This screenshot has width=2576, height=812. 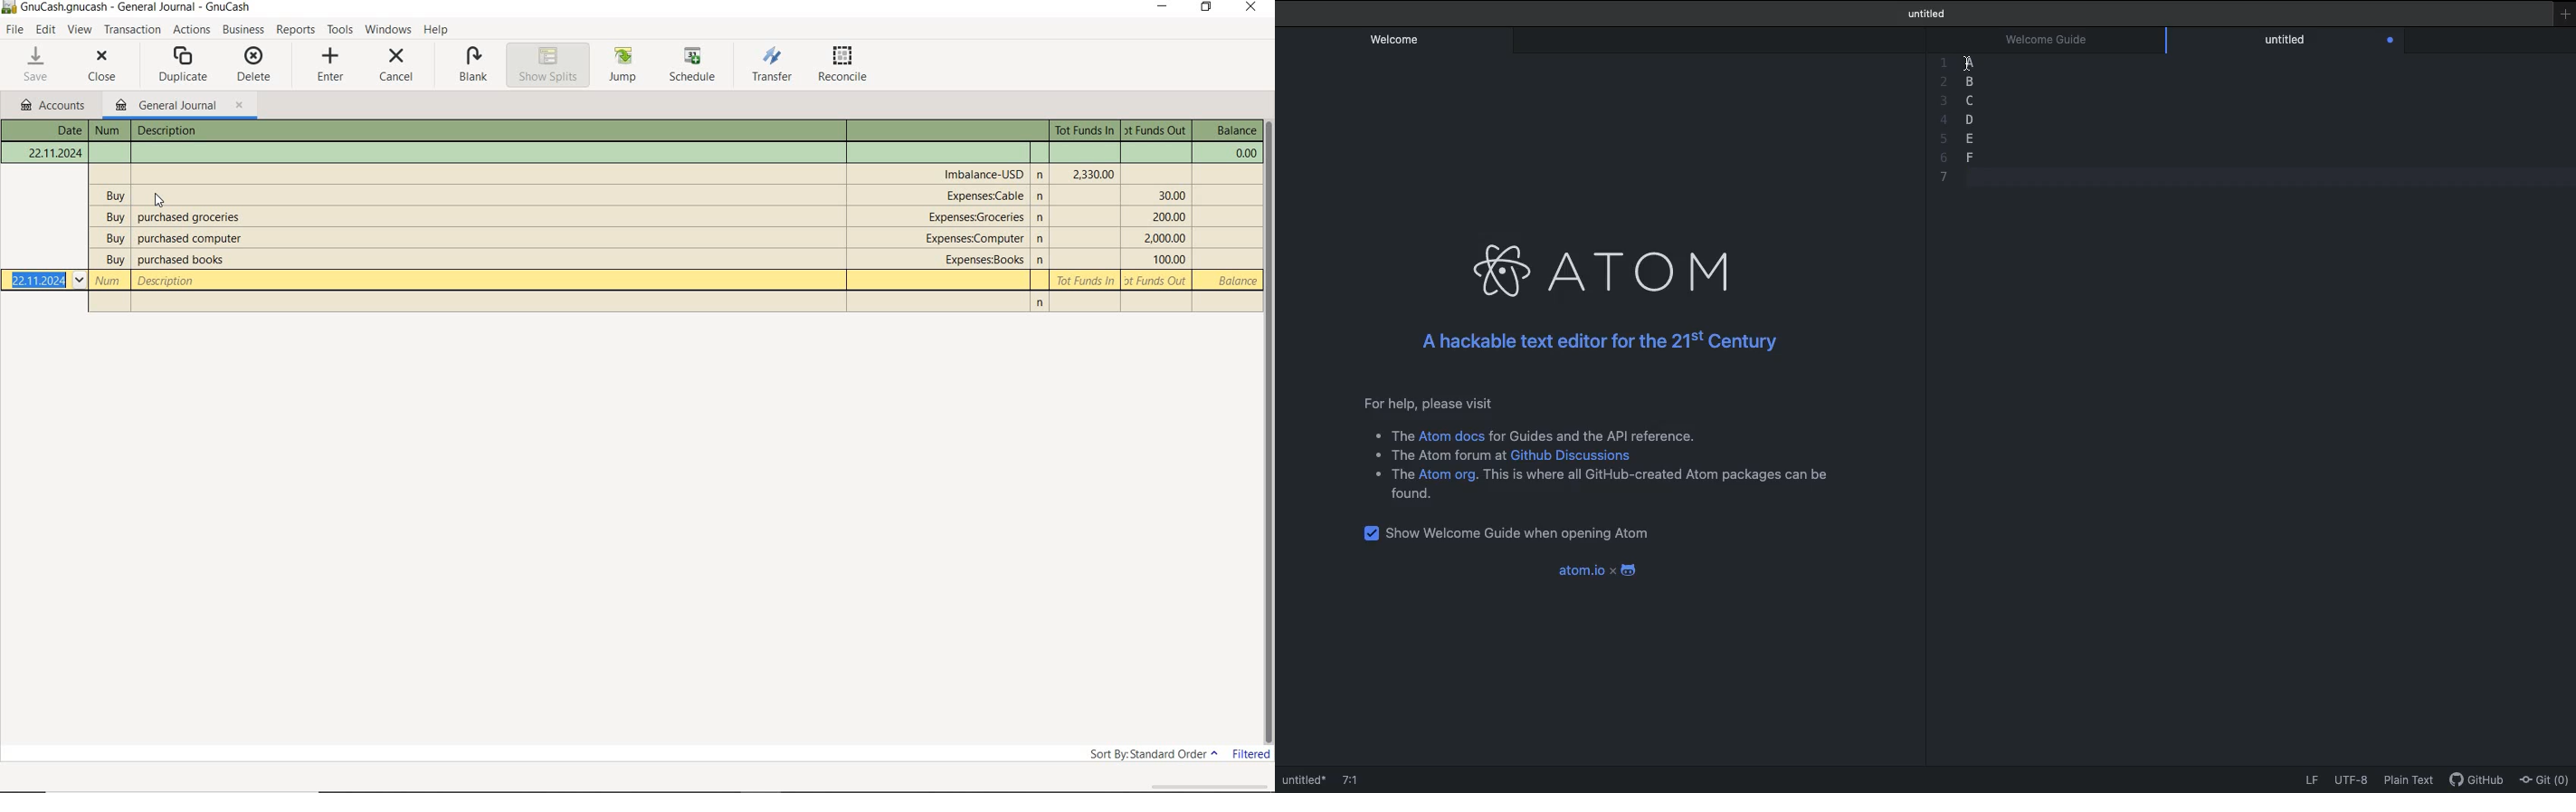 What do you see at coordinates (1252, 7) in the screenshot?
I see `CLOSE` at bounding box center [1252, 7].